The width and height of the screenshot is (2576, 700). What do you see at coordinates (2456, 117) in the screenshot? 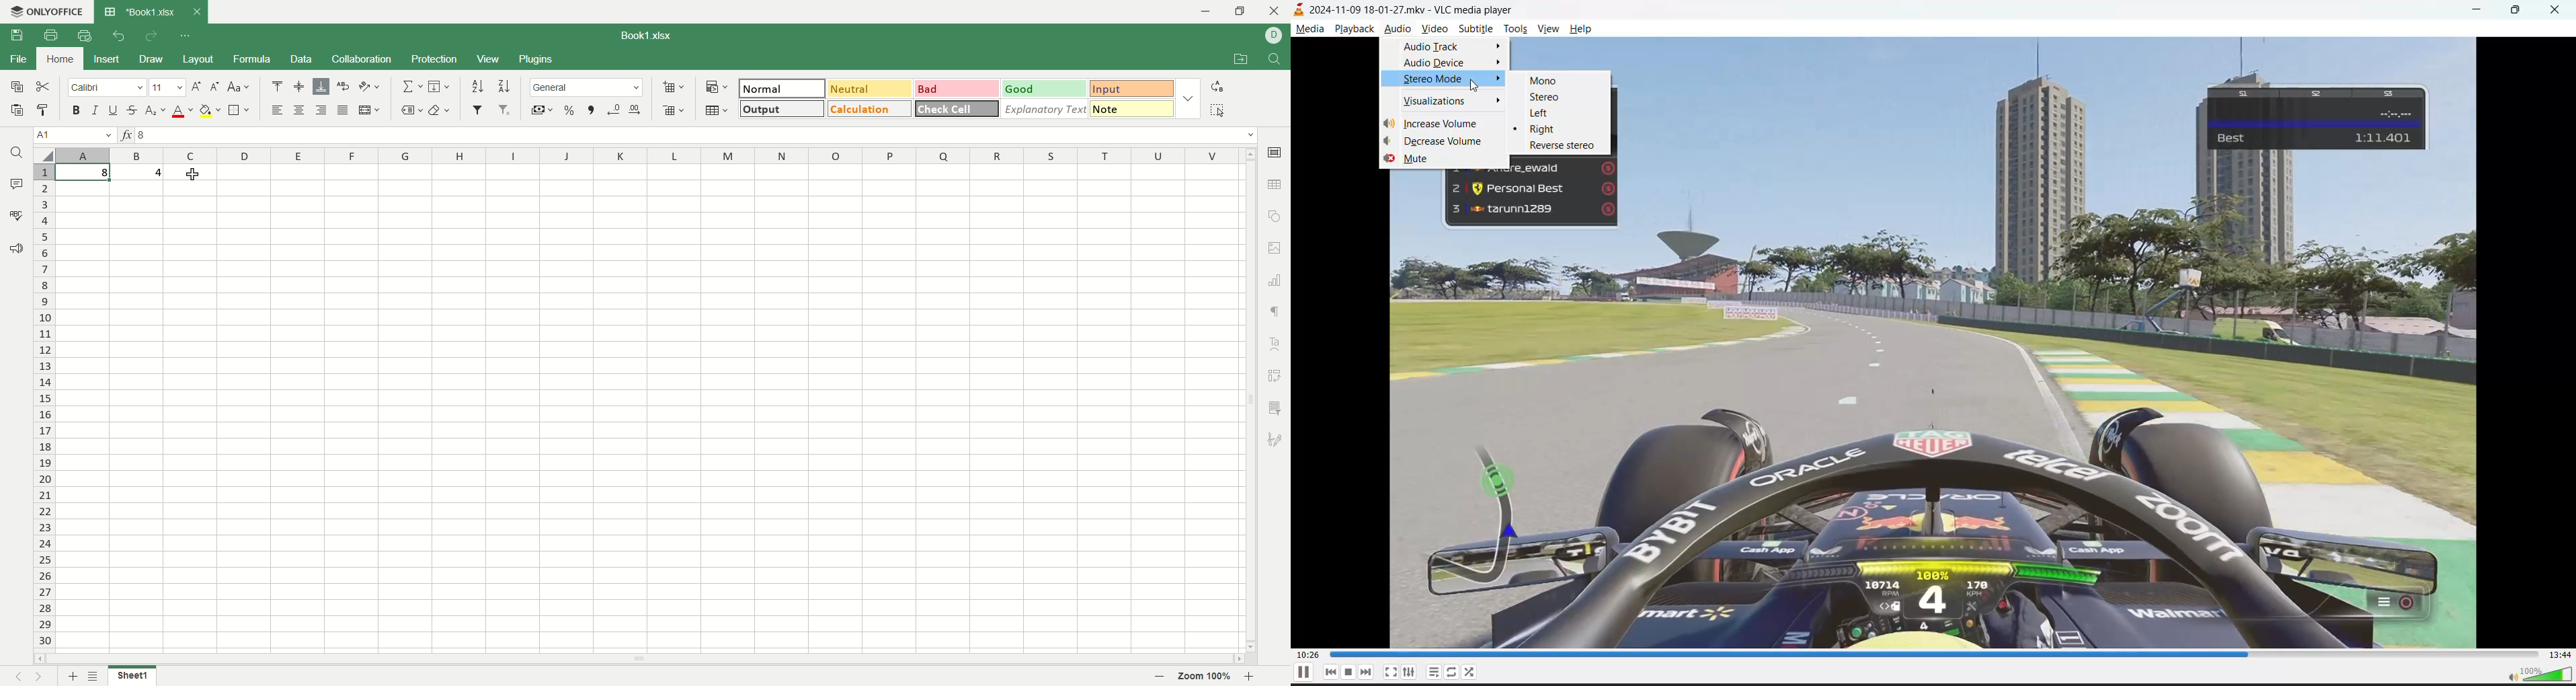
I see `preview` at bounding box center [2456, 117].